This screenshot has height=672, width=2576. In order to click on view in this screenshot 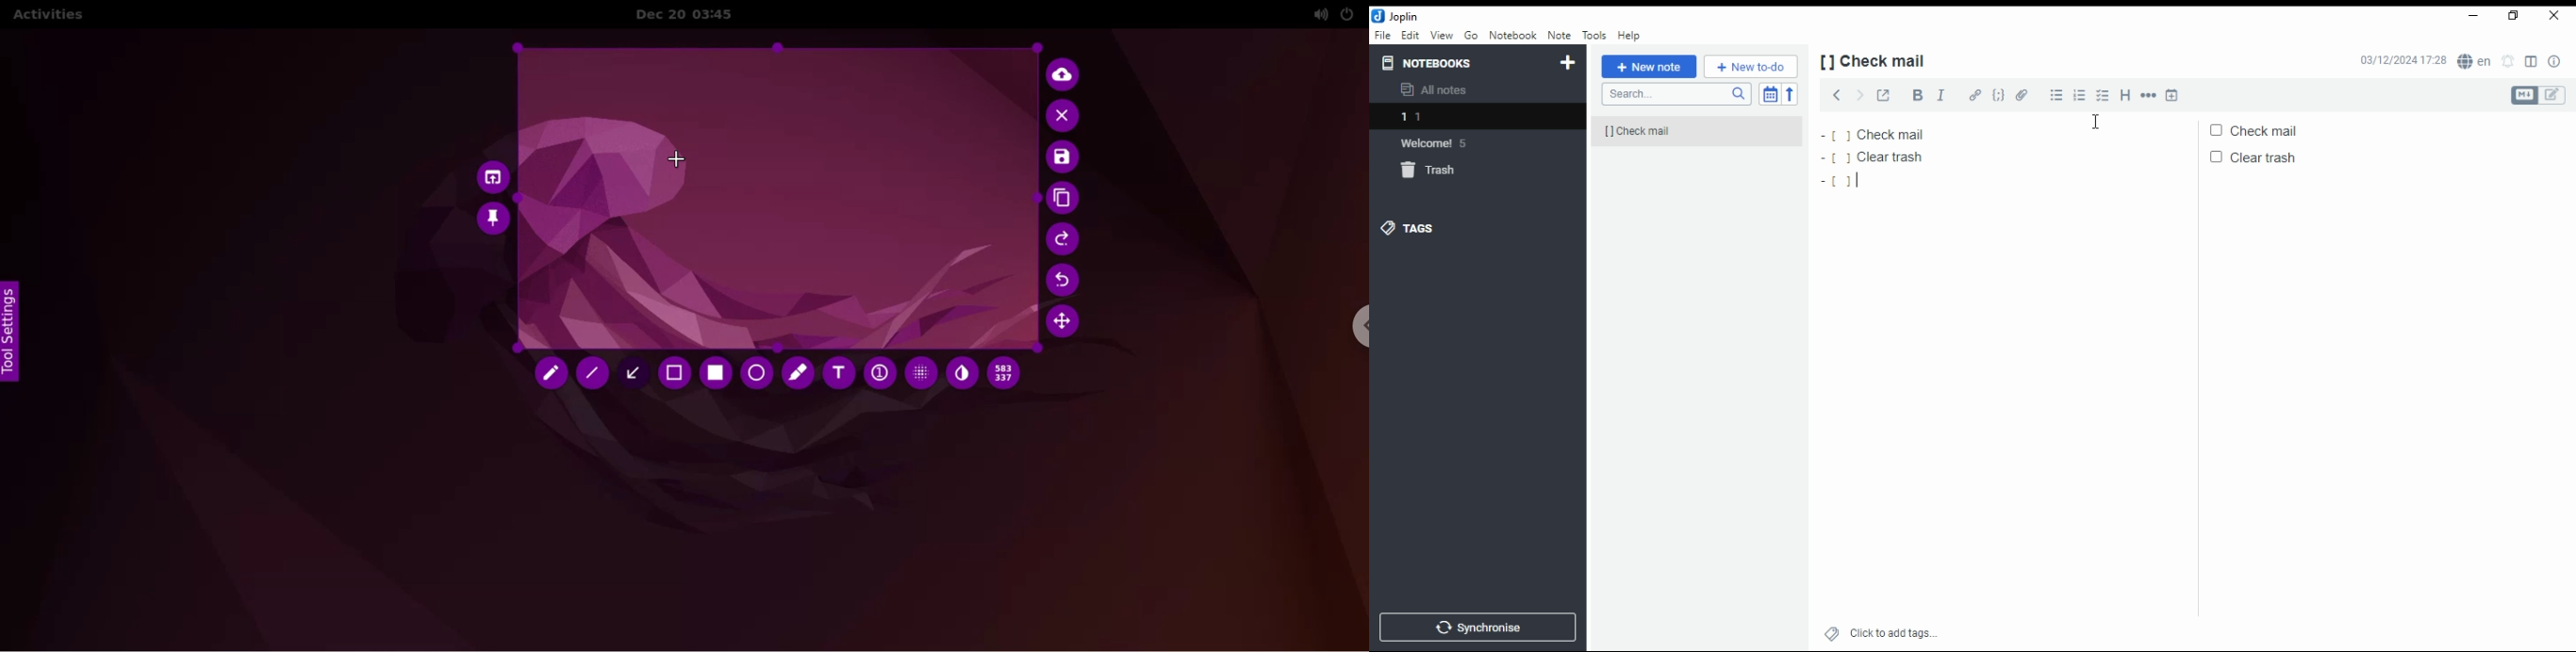, I will do `click(1443, 36)`.